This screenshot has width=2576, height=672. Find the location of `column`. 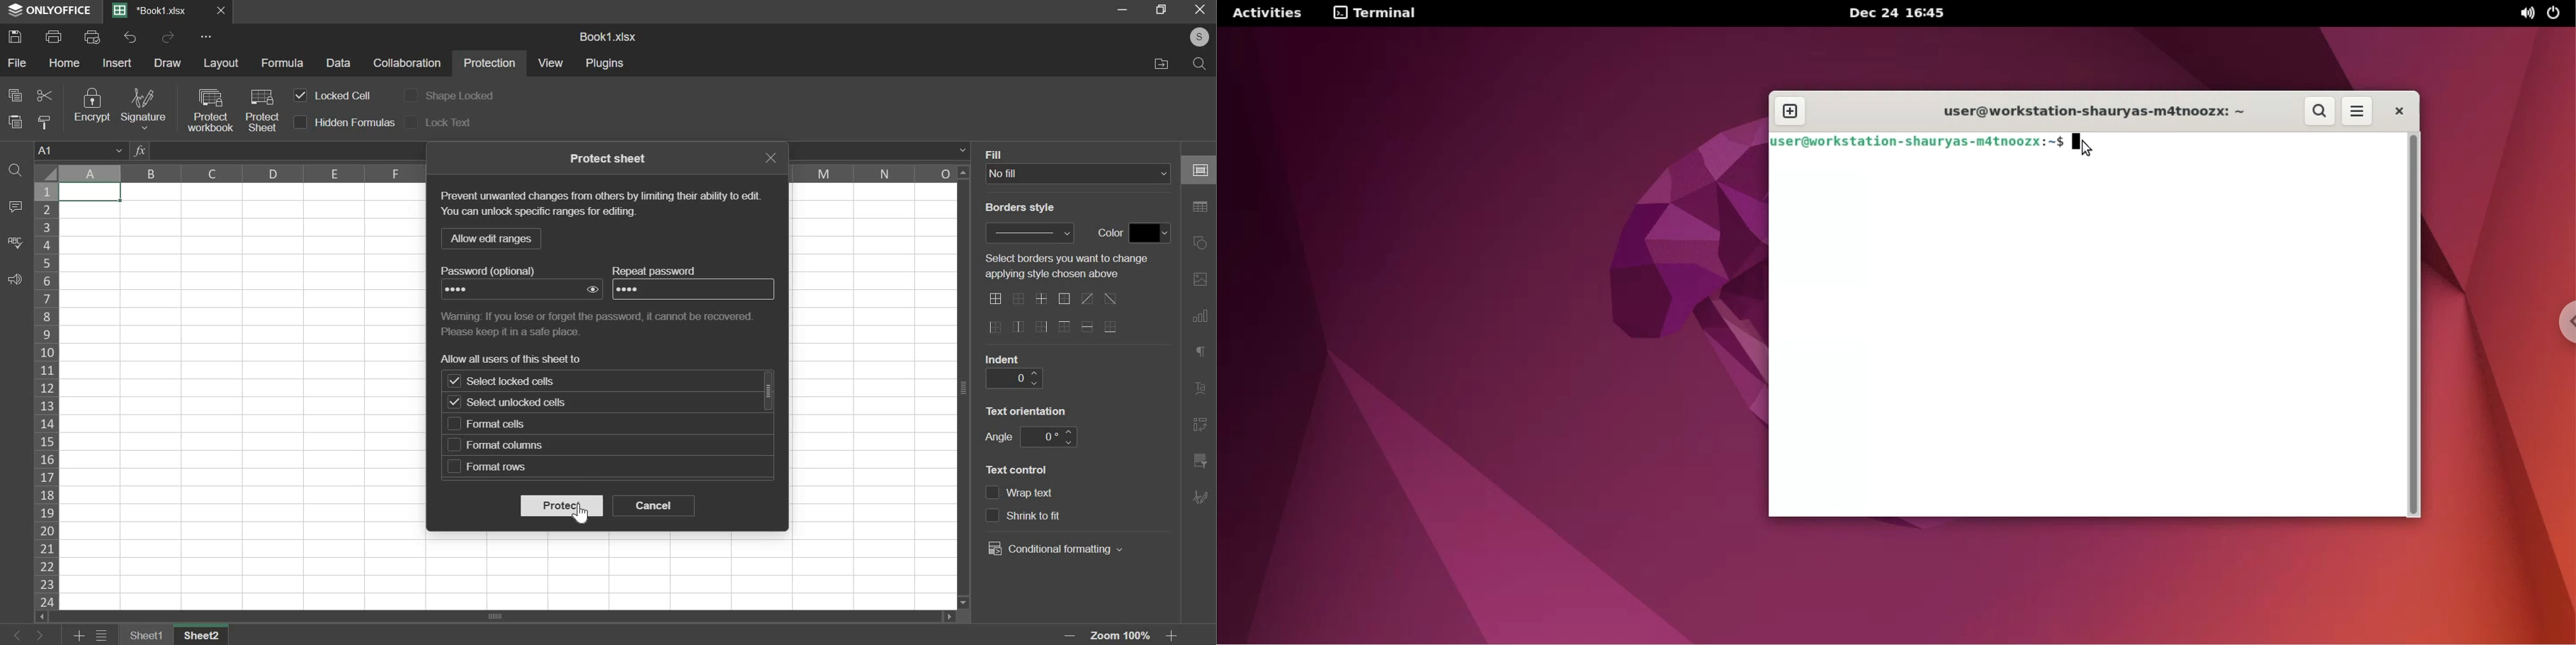

column is located at coordinates (876, 173).